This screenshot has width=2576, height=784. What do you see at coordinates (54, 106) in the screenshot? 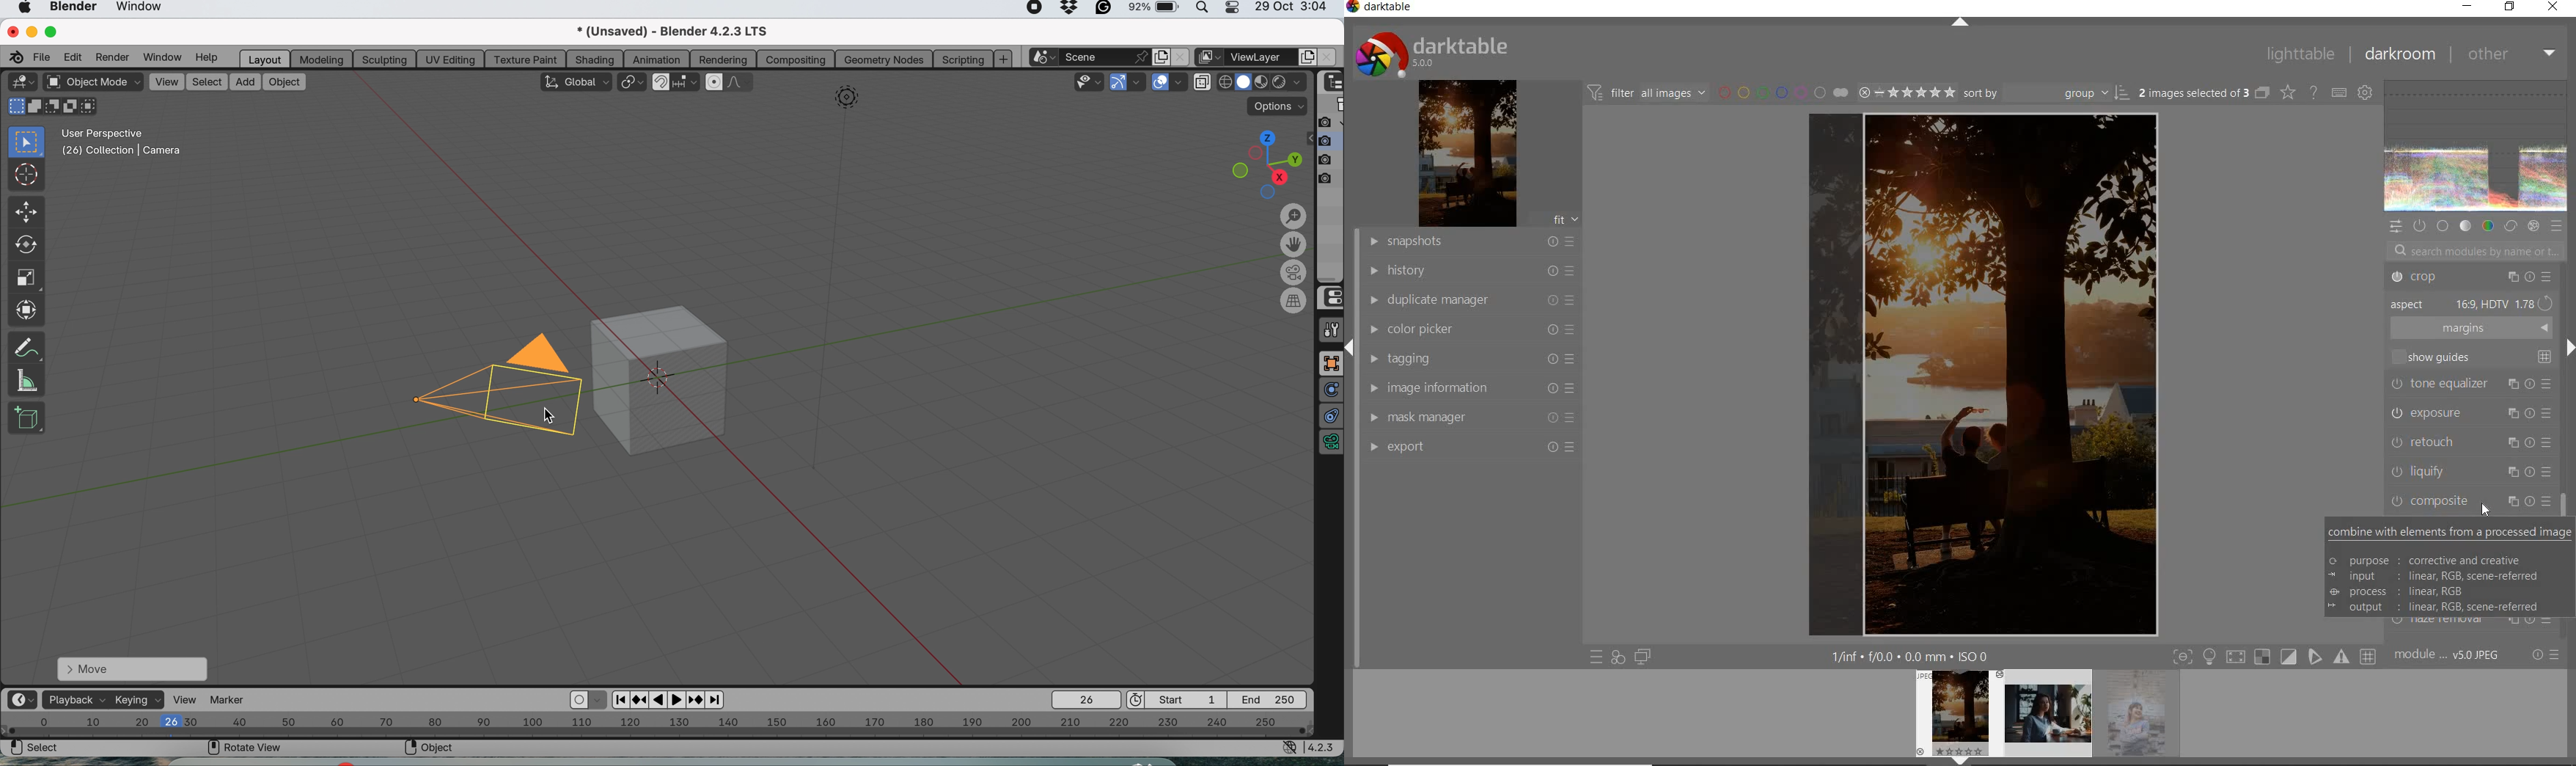
I see `modes` at bounding box center [54, 106].